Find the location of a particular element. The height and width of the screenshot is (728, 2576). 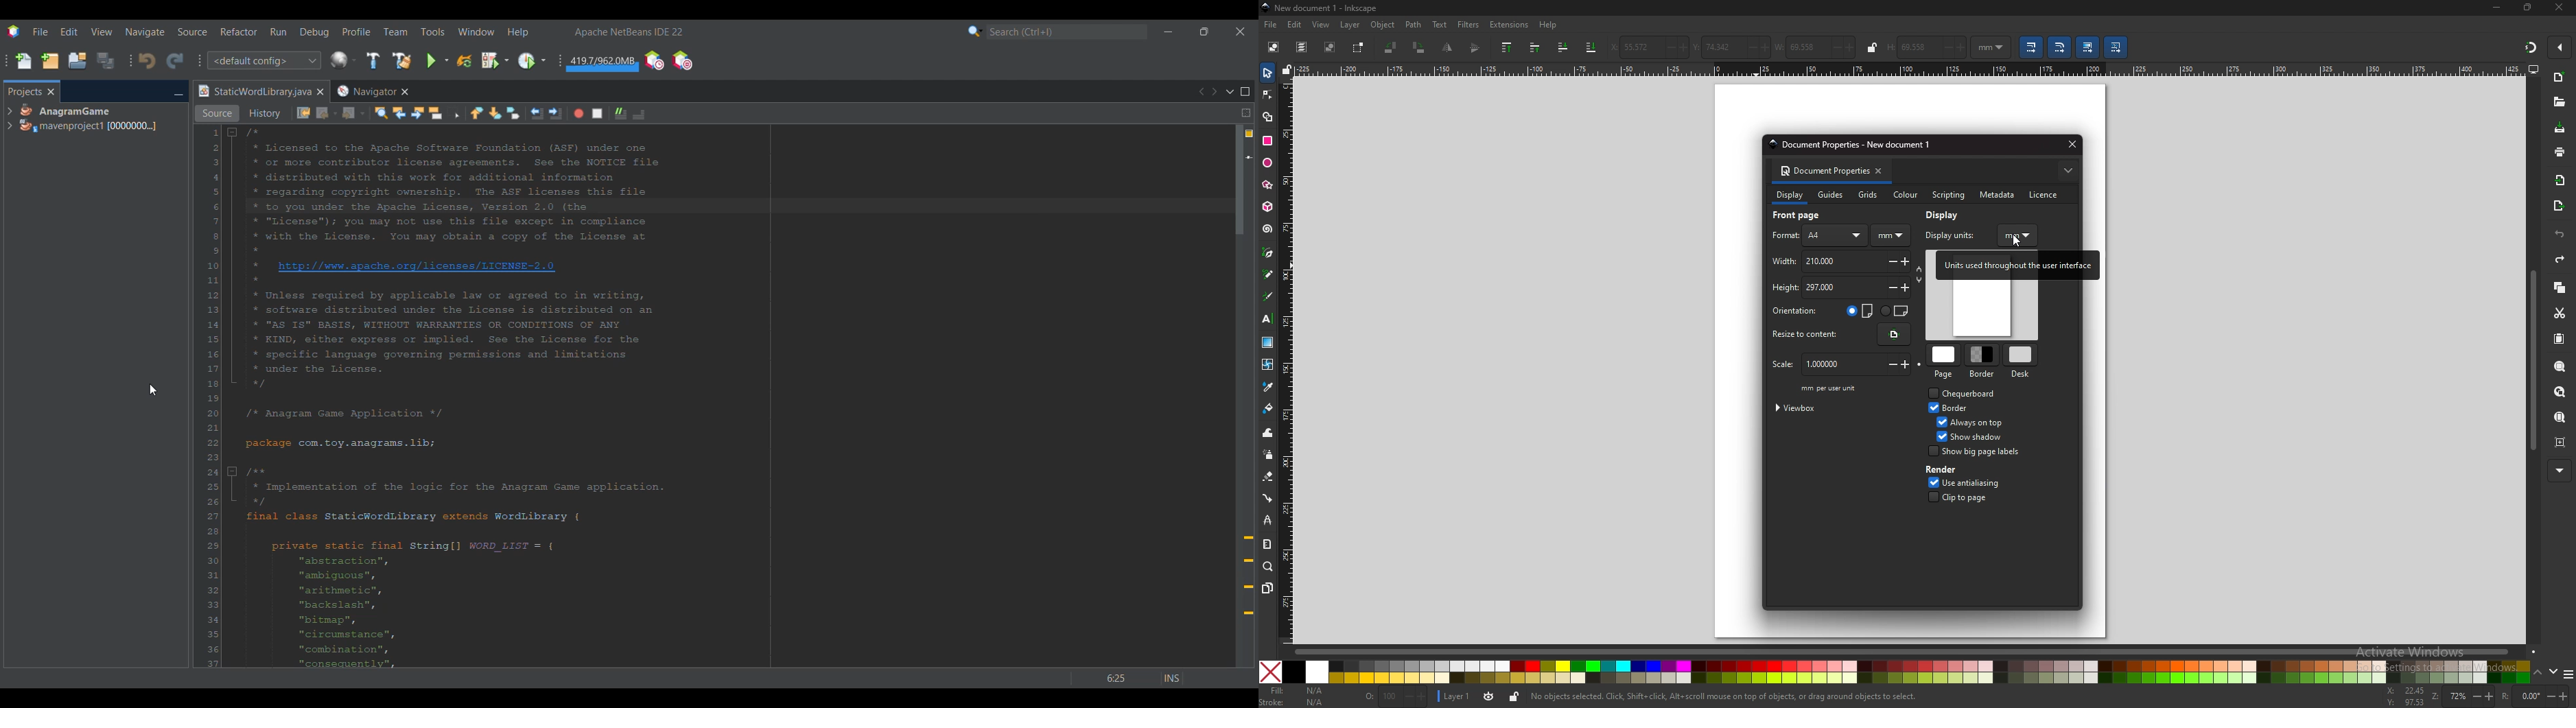

edit is located at coordinates (1293, 25).